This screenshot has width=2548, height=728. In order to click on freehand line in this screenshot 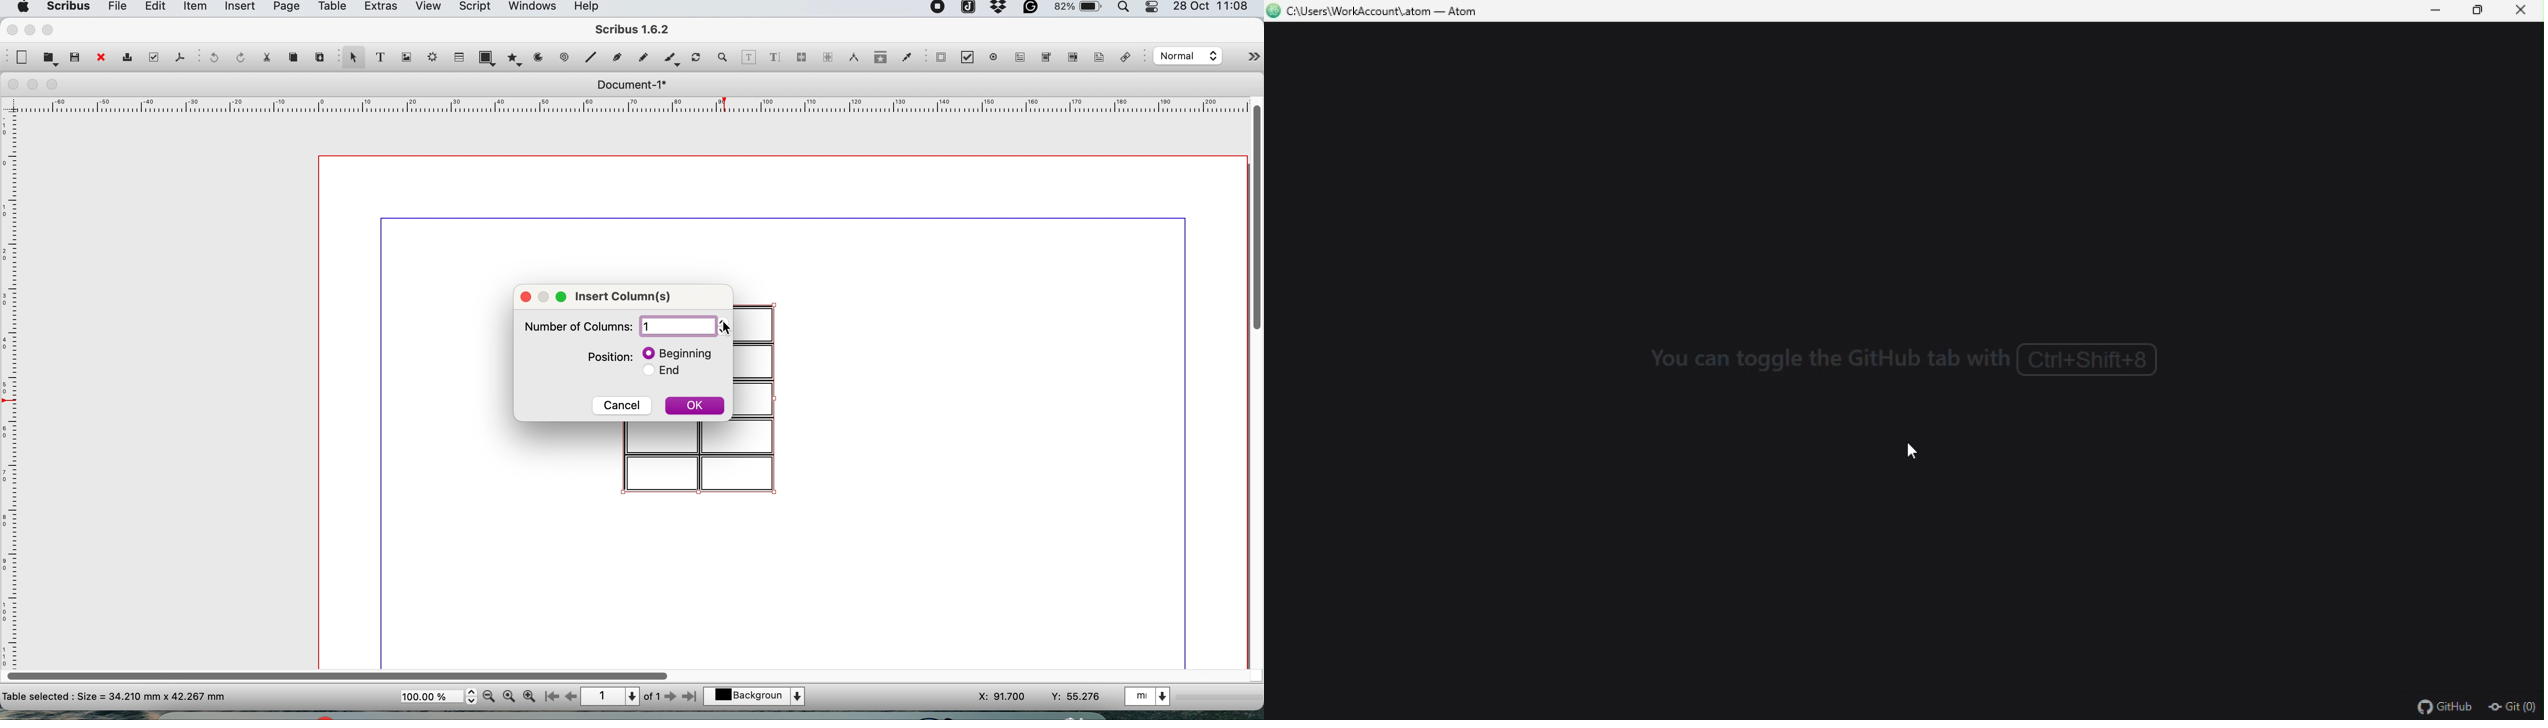, I will do `click(641, 58)`.